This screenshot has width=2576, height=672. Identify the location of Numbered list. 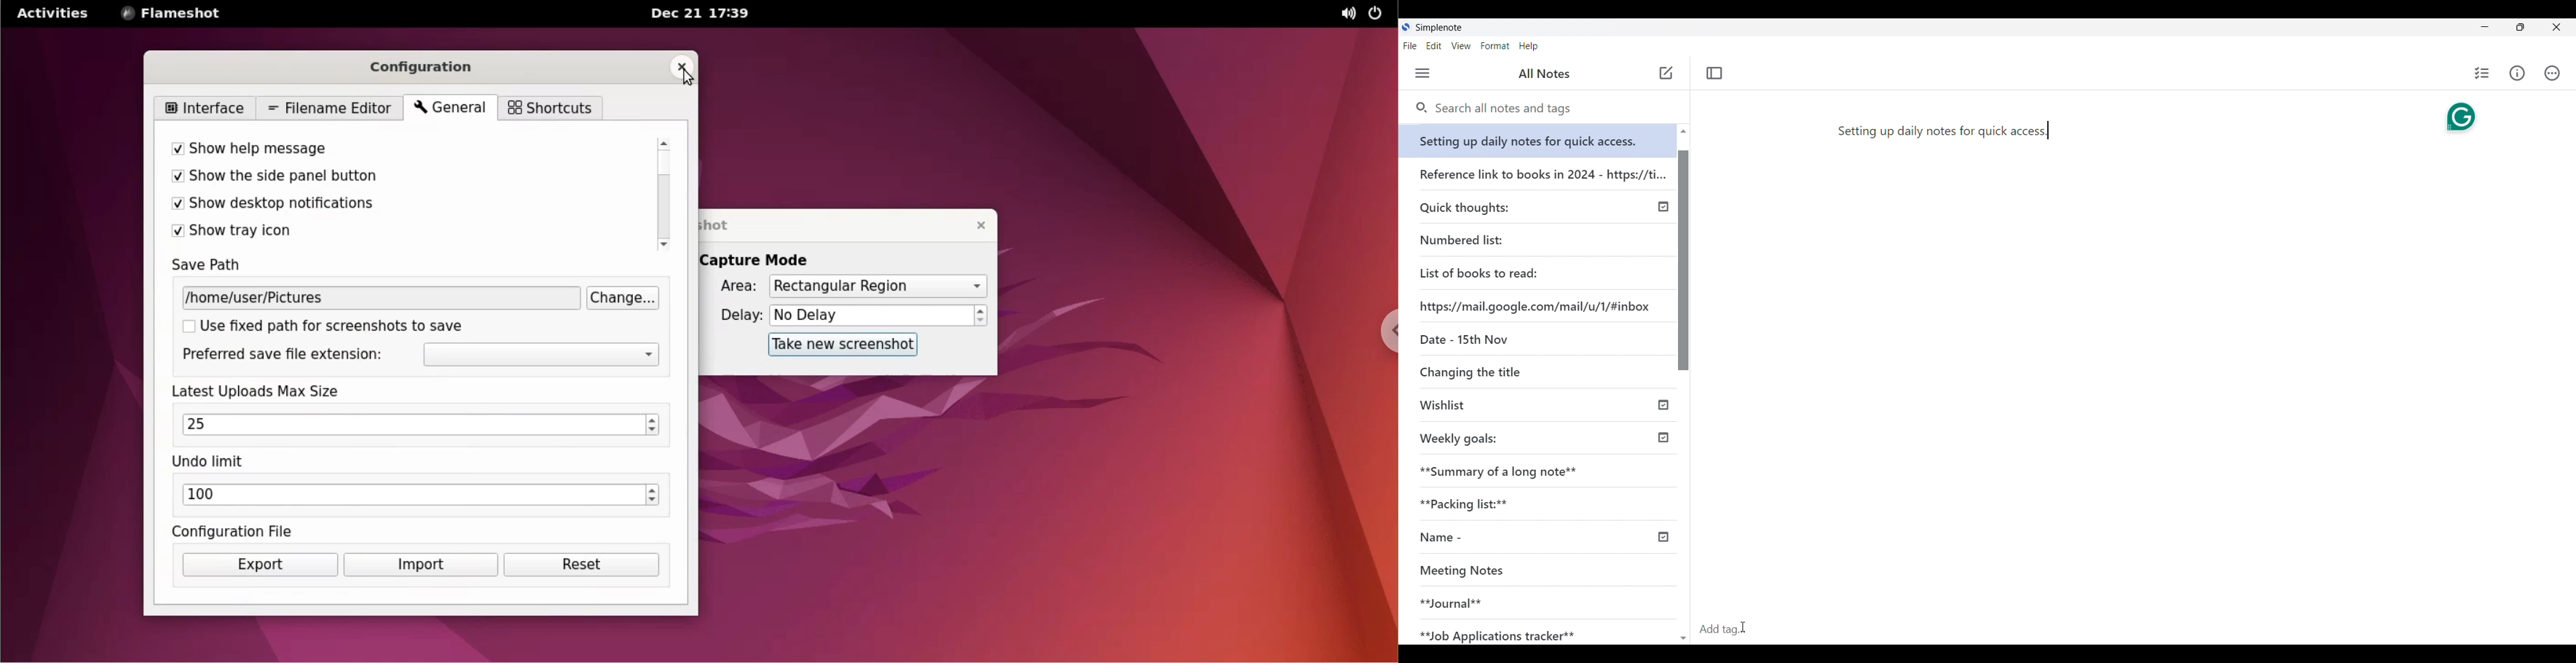
(1497, 238).